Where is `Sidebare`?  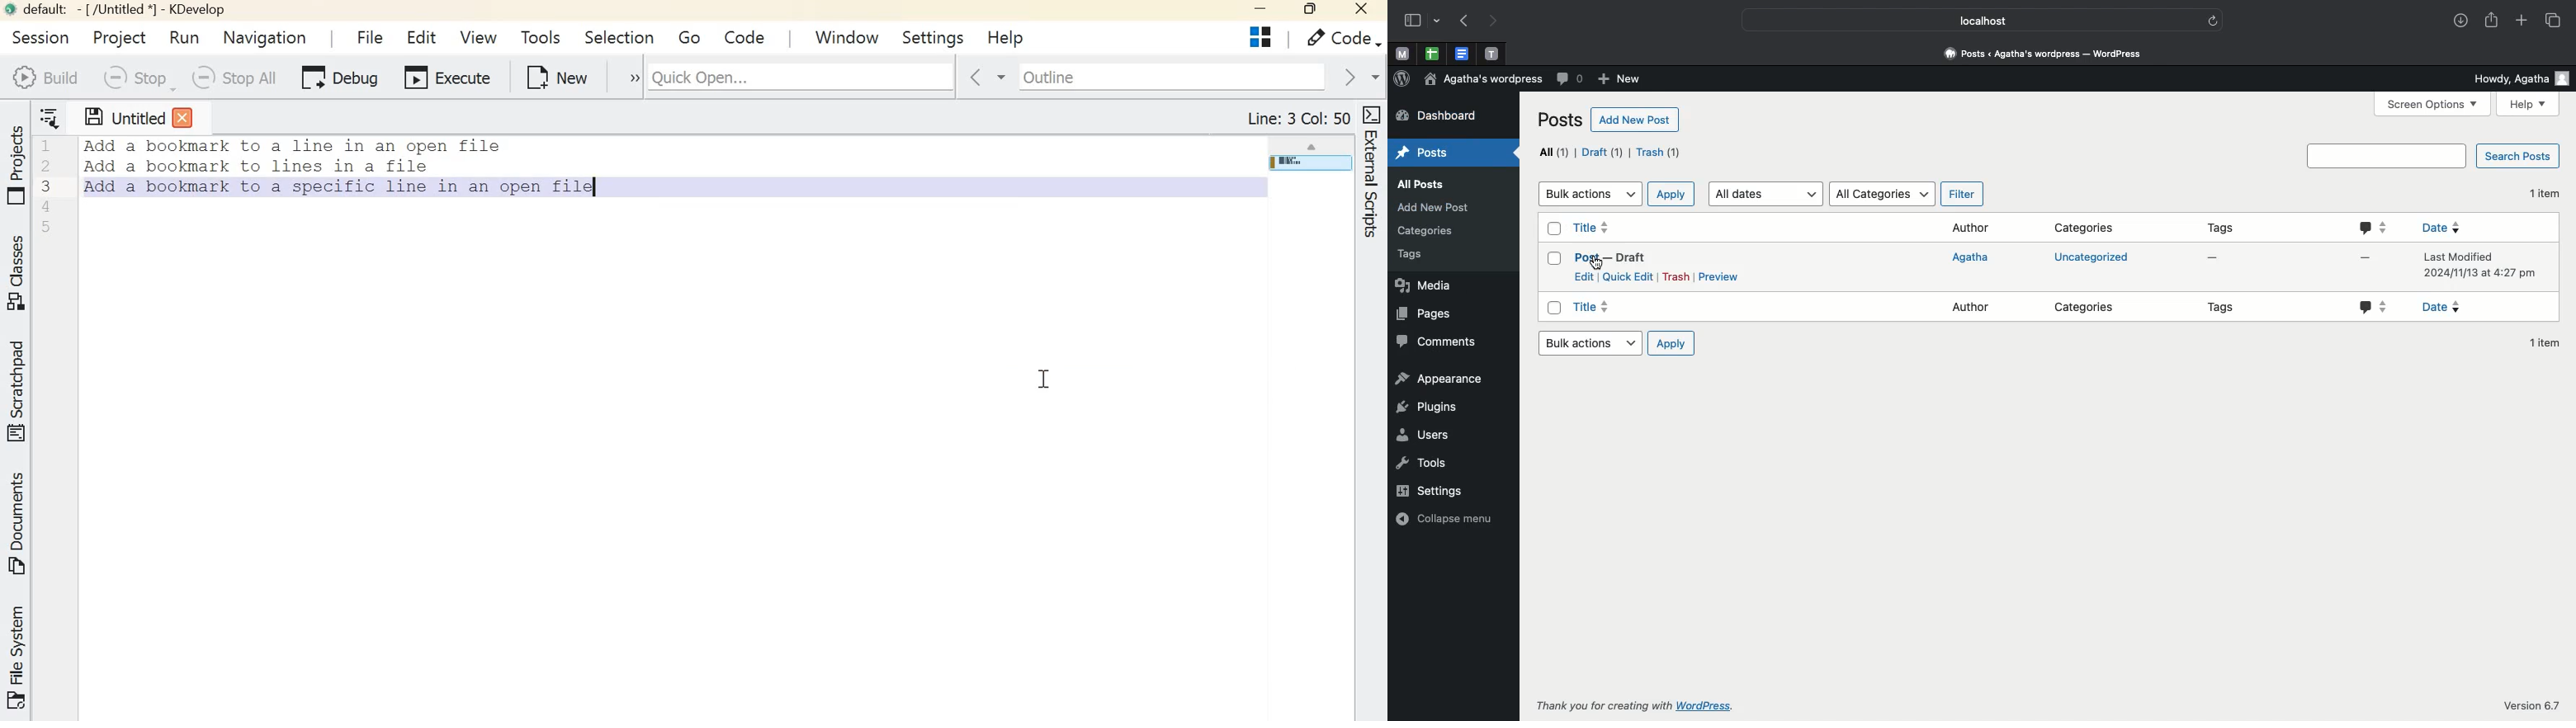 Sidebare is located at coordinates (1413, 22).